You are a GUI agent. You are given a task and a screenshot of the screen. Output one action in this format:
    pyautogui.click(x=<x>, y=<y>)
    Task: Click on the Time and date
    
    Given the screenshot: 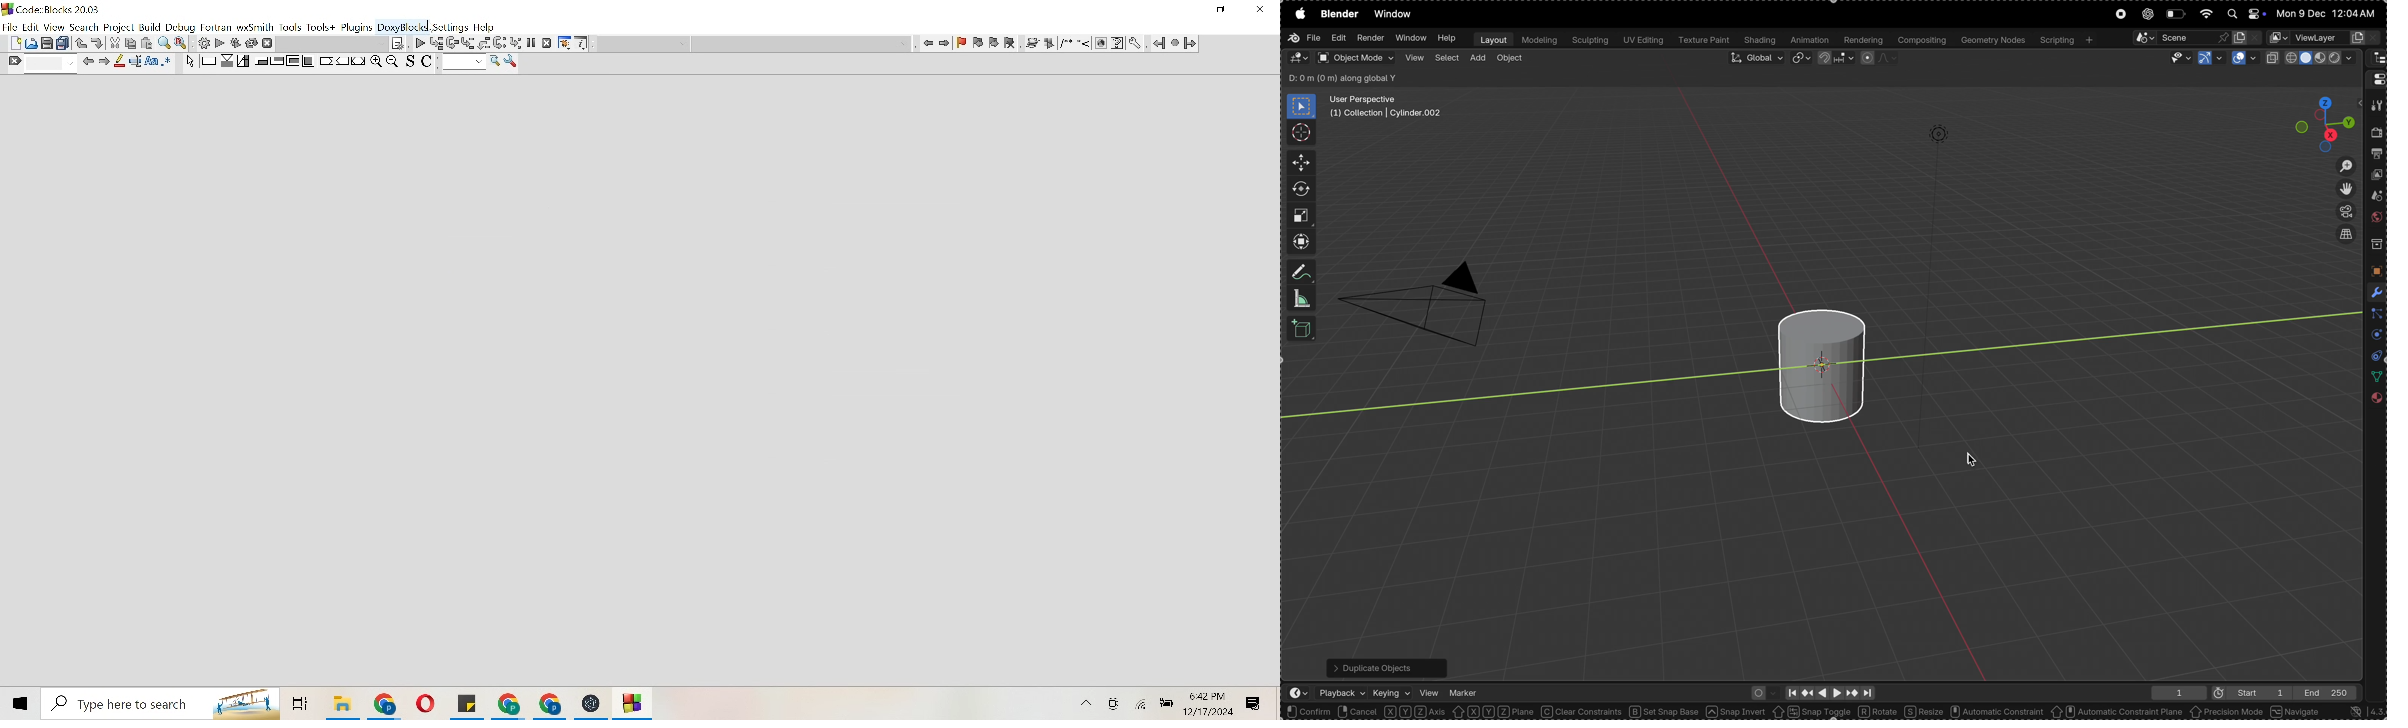 What is the action you would take?
    pyautogui.click(x=1212, y=704)
    